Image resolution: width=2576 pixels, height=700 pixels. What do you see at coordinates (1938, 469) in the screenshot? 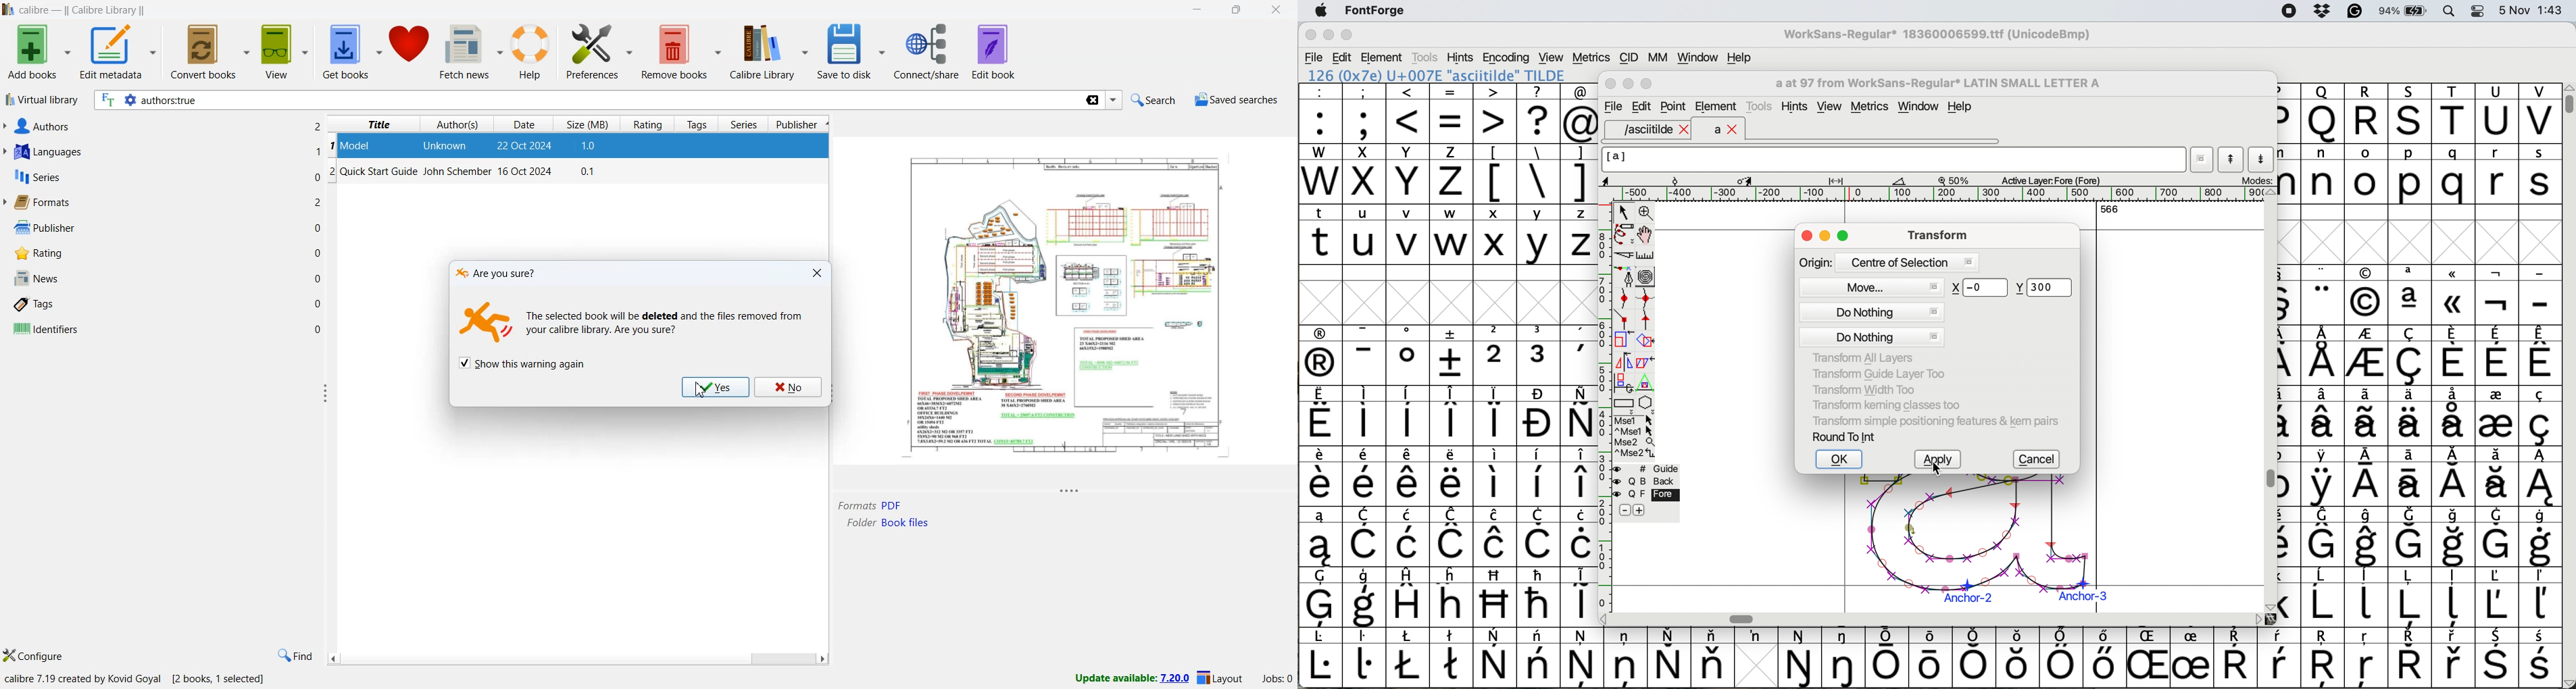
I see `cursor` at bounding box center [1938, 469].